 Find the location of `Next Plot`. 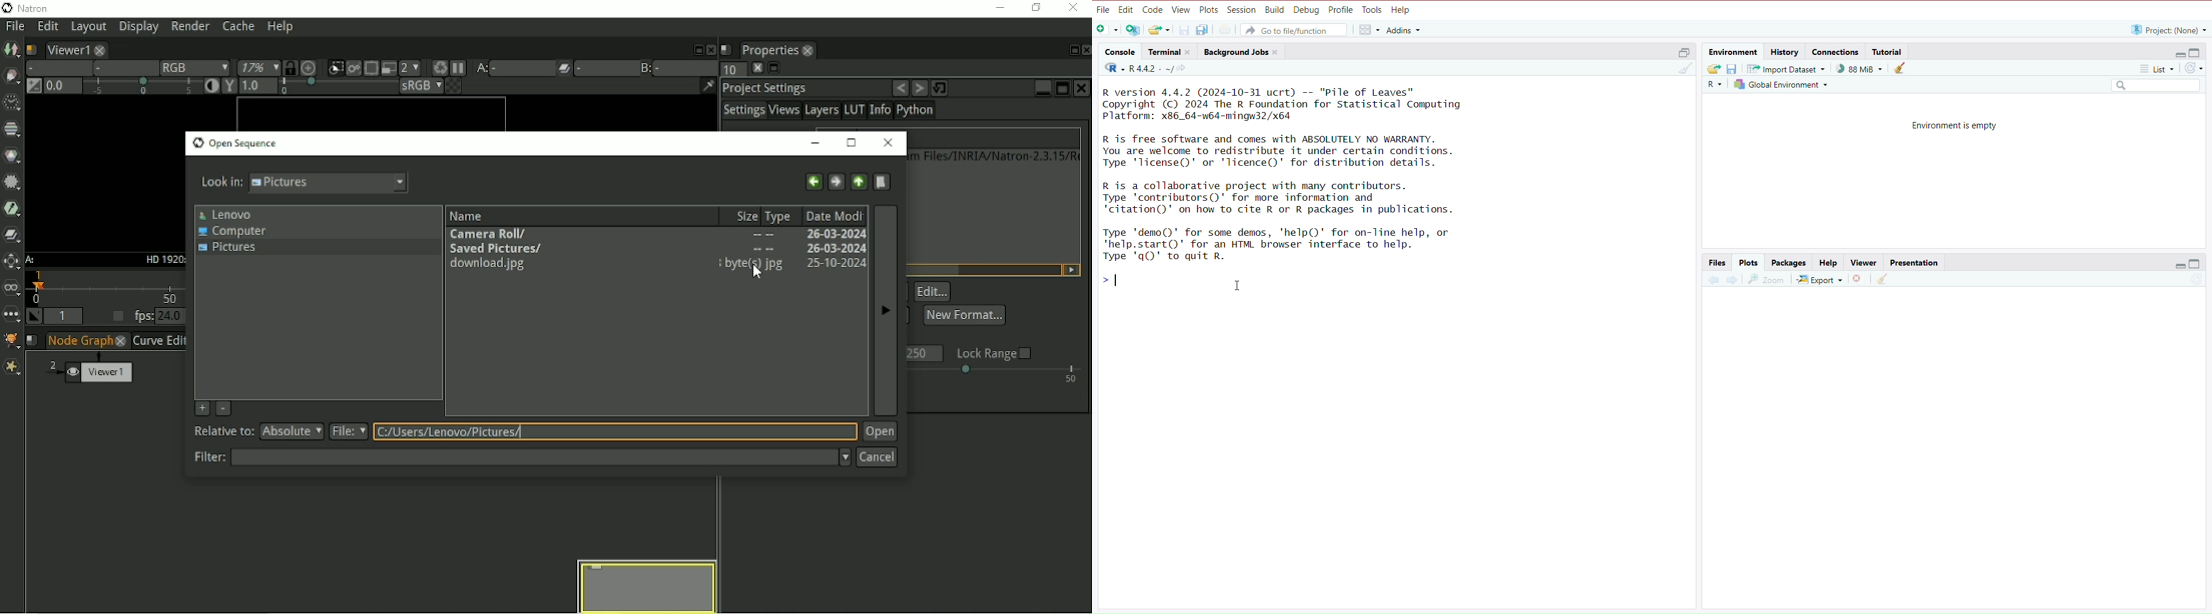

Next Plot is located at coordinates (1733, 279).